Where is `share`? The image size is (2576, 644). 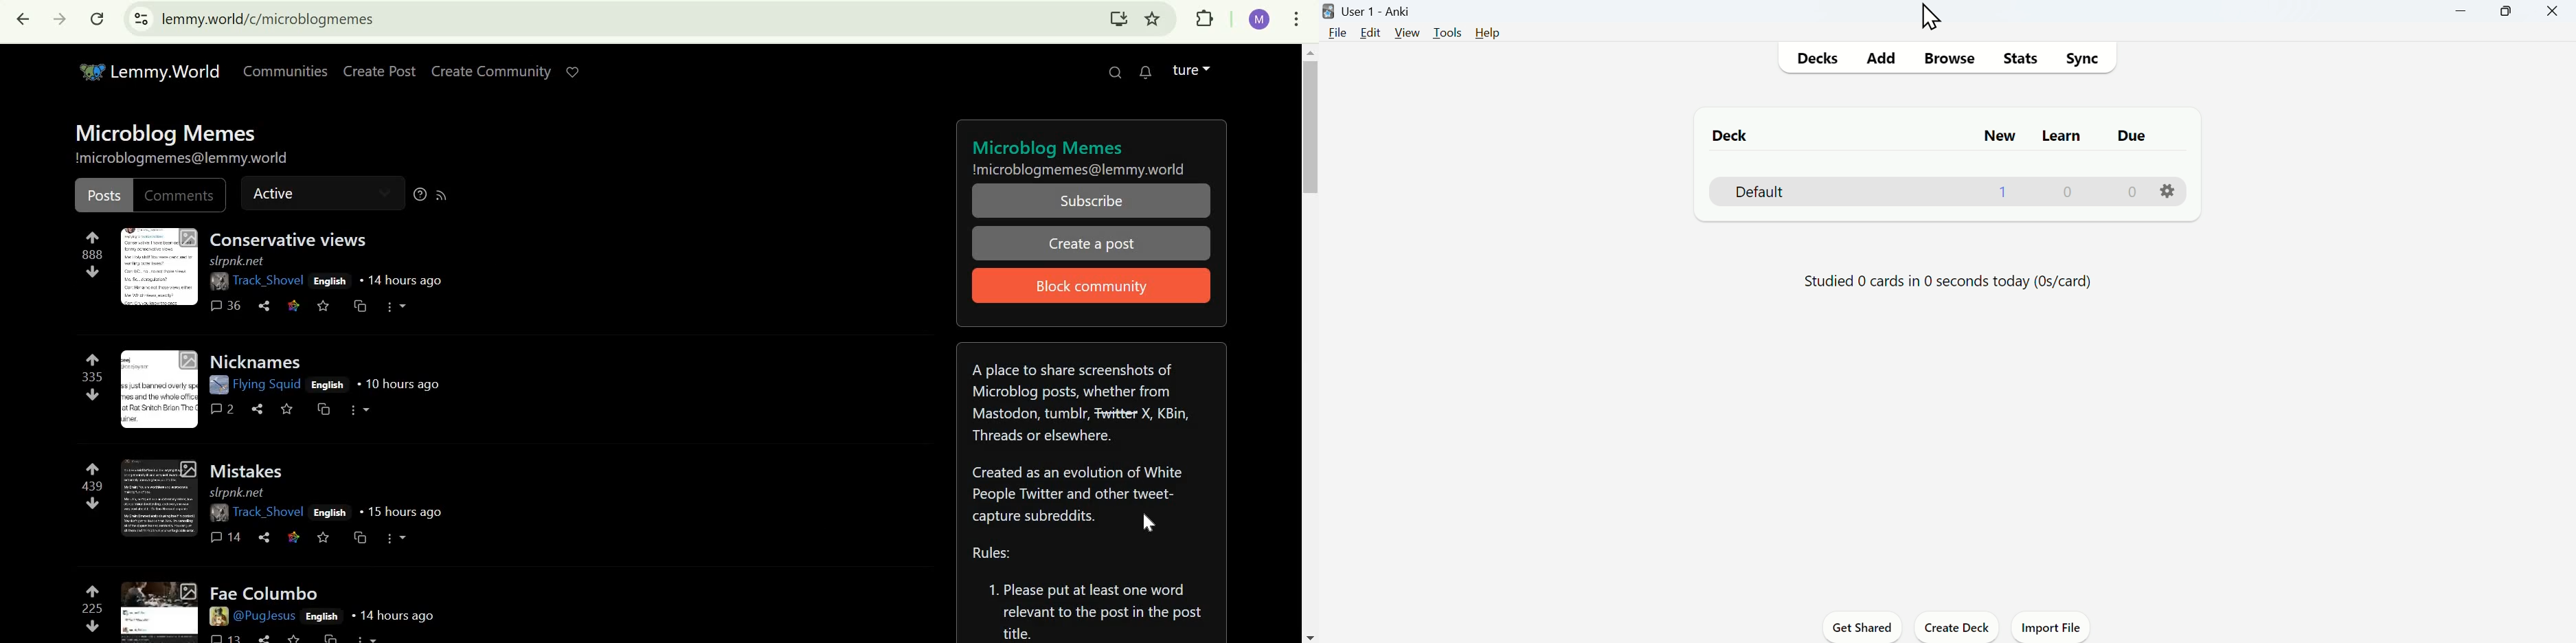 share is located at coordinates (265, 306).